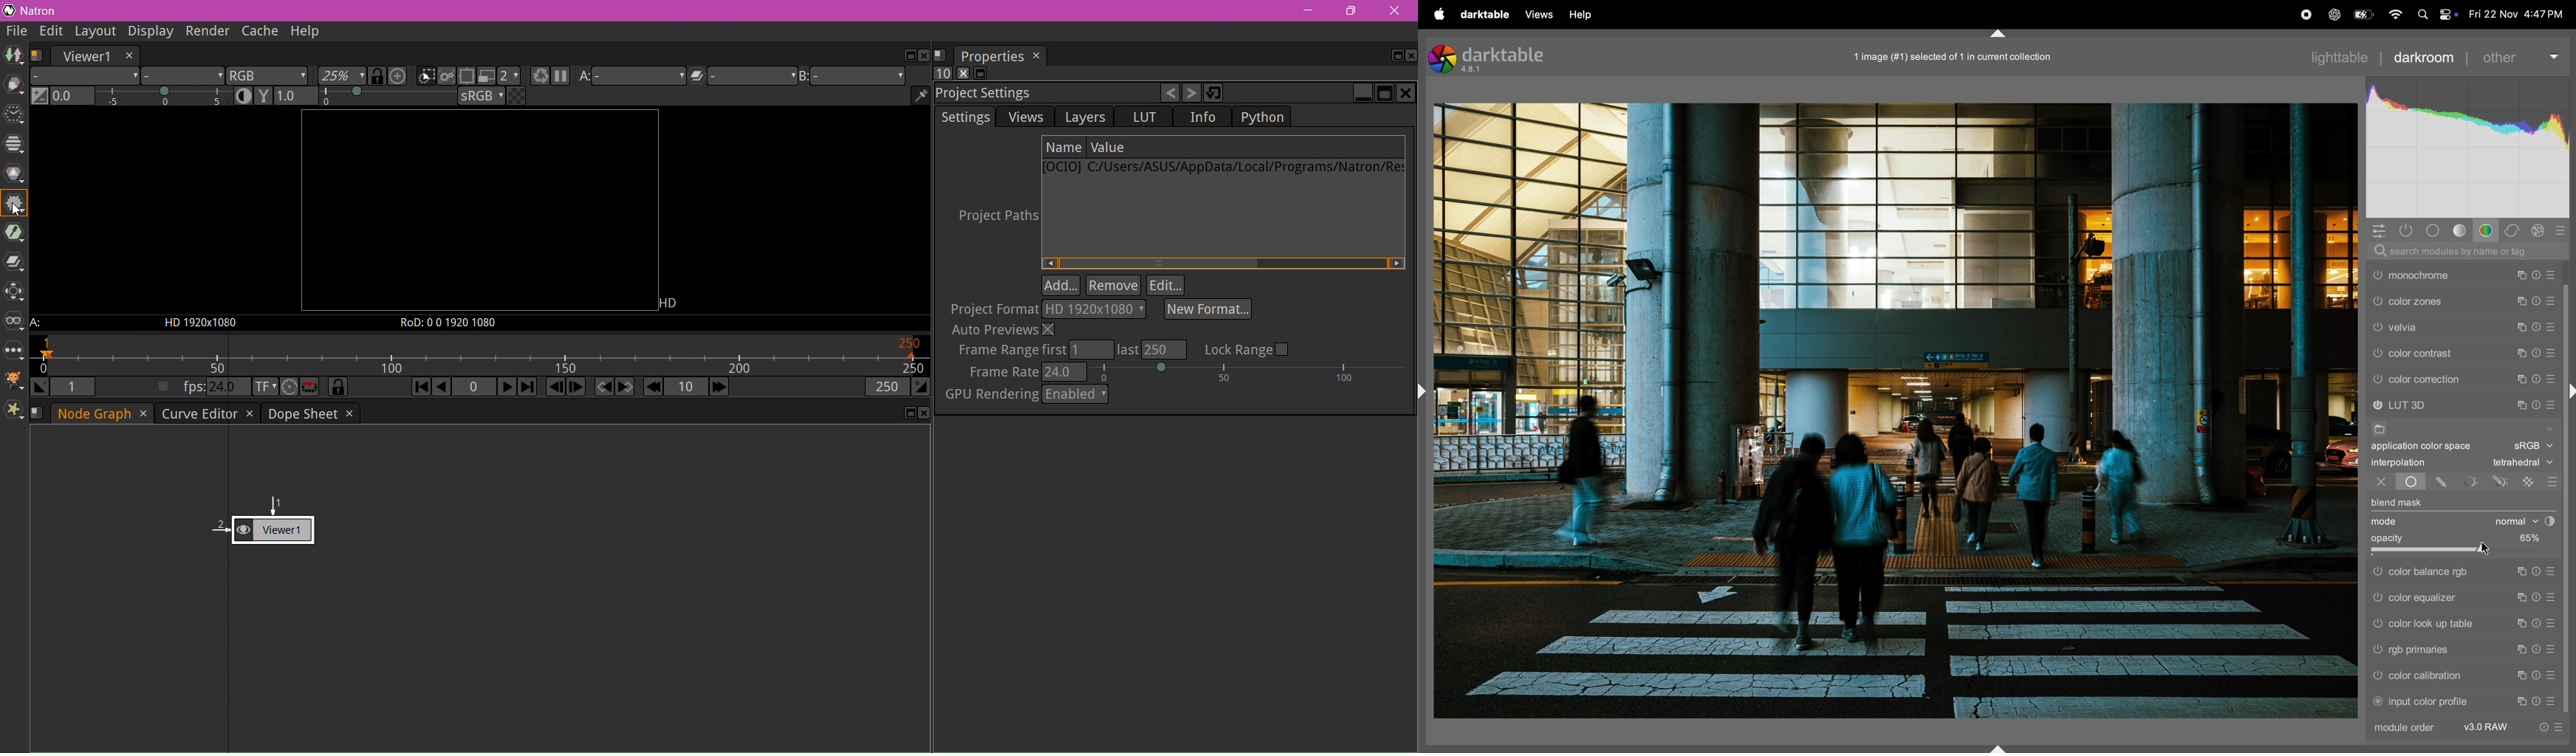 This screenshot has height=756, width=2576. Describe the element at coordinates (2521, 378) in the screenshot. I see `multiple instance actions` at that location.